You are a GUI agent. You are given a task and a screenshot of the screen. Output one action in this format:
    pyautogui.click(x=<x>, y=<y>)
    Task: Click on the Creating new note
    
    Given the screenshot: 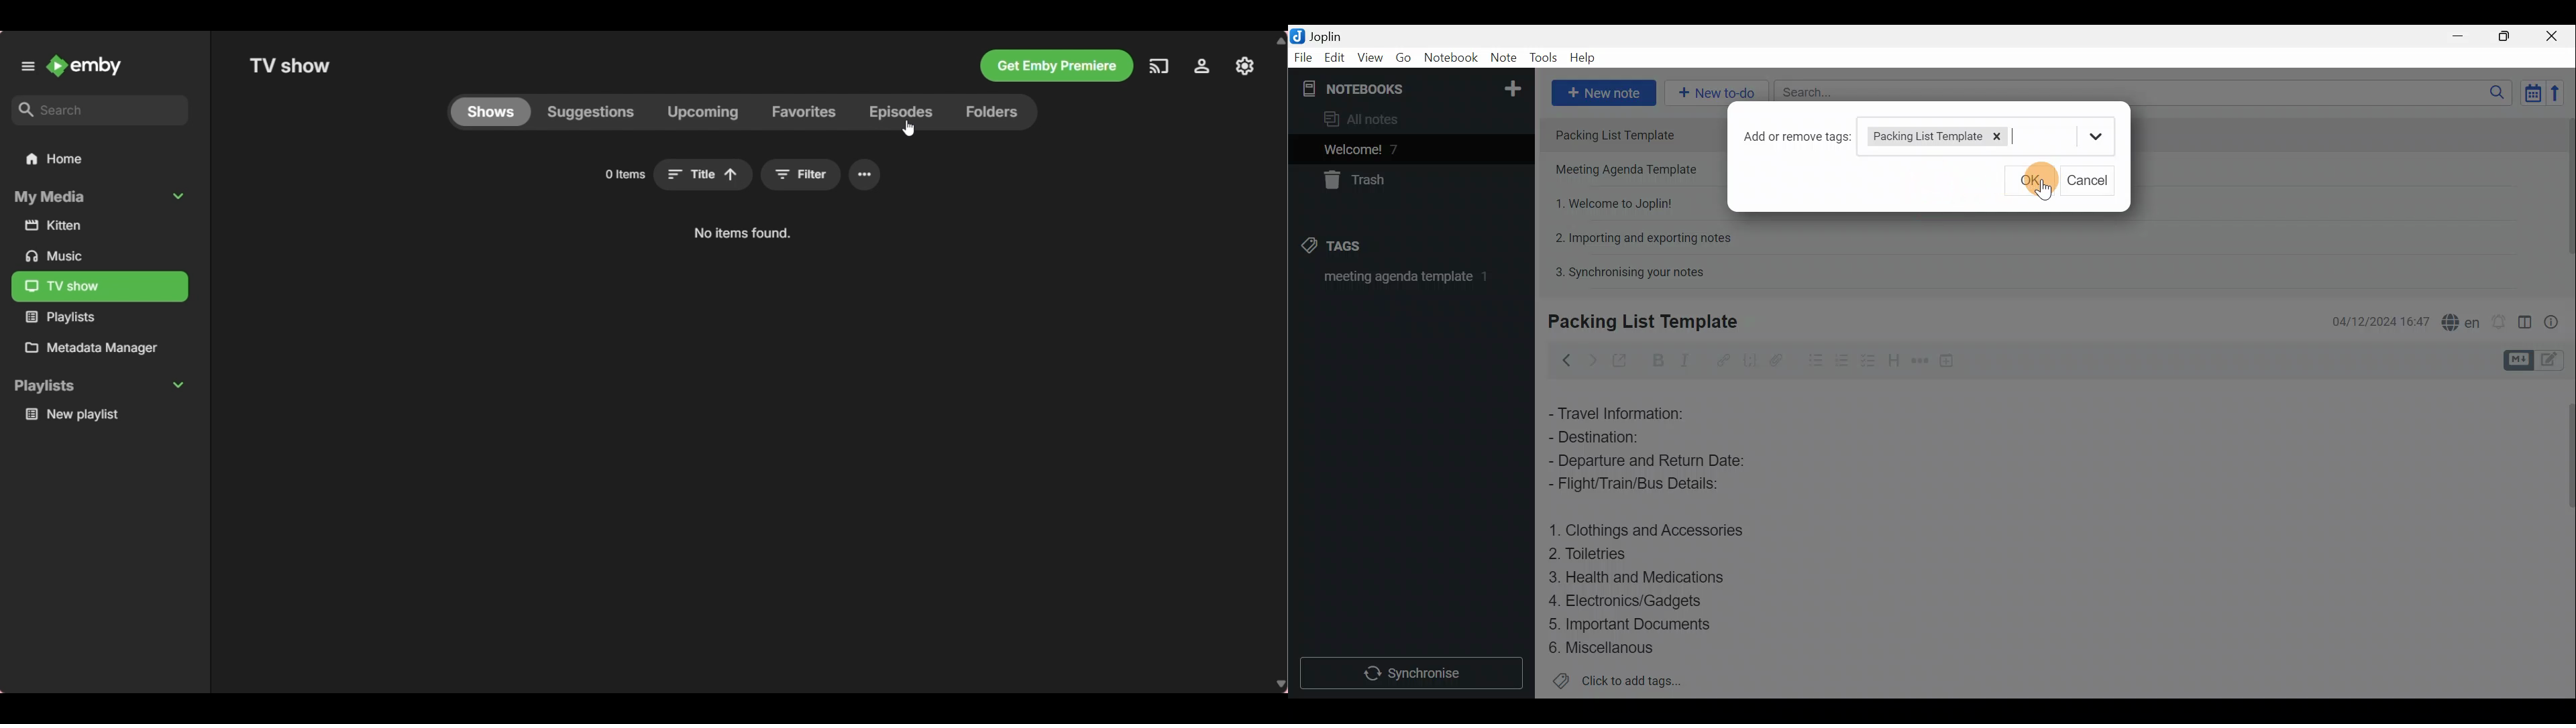 What is the action you would take?
    pyautogui.click(x=1635, y=322)
    